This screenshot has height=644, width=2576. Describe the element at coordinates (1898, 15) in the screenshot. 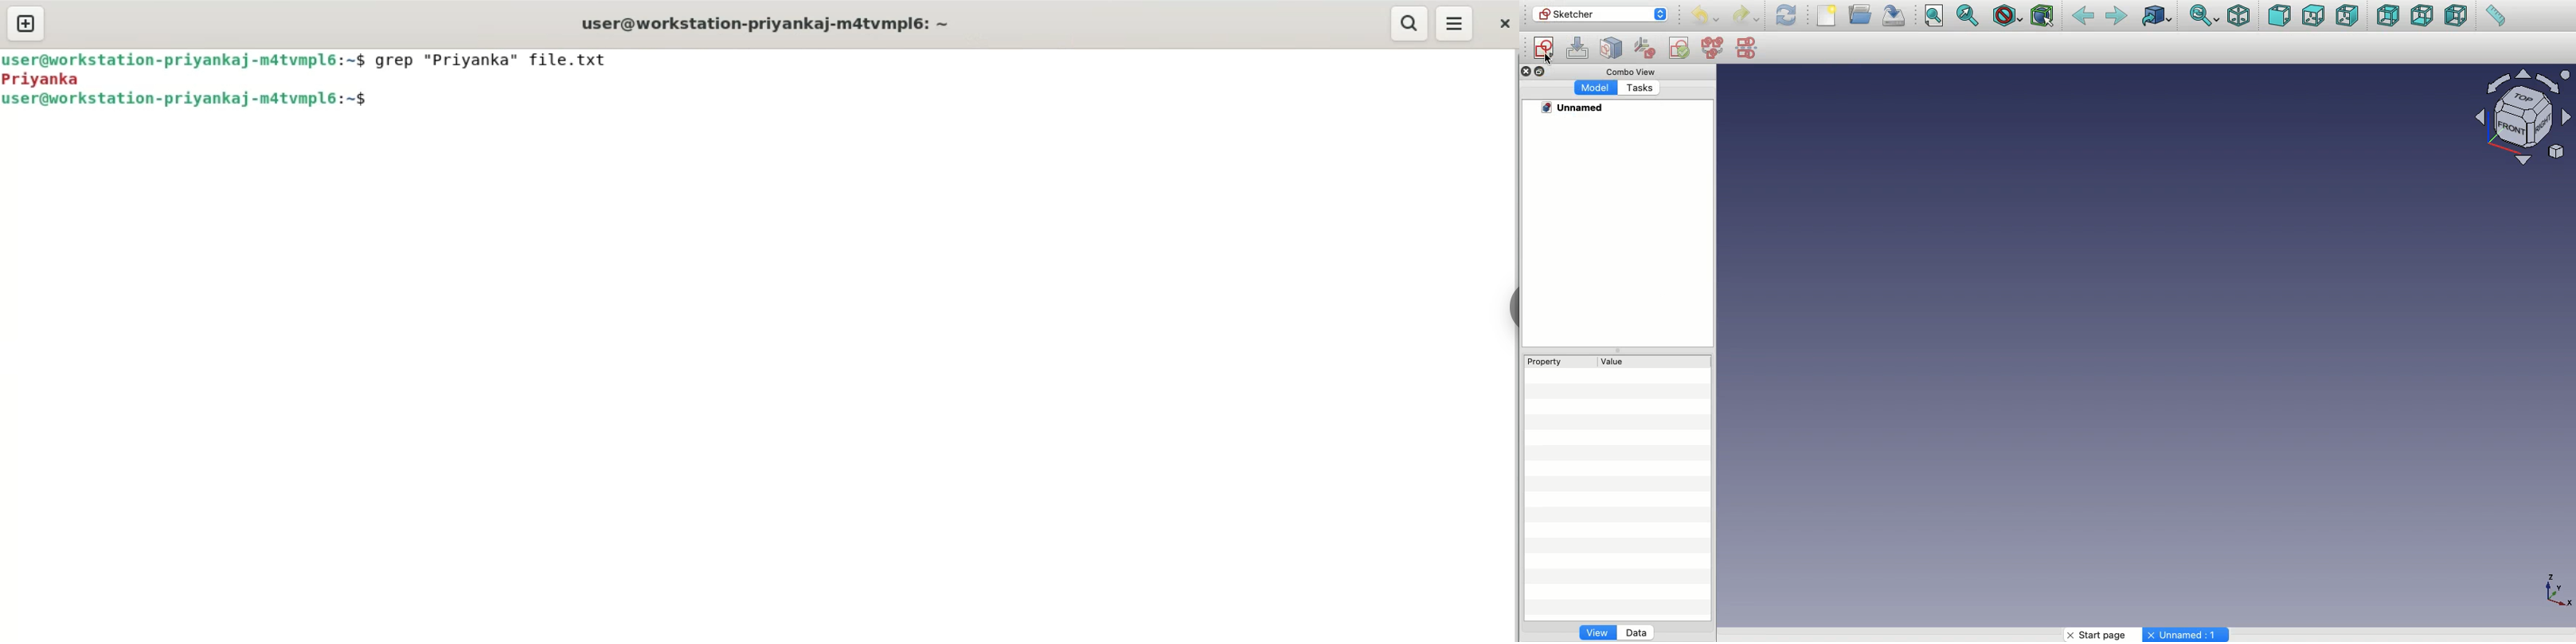

I see `Save` at that location.